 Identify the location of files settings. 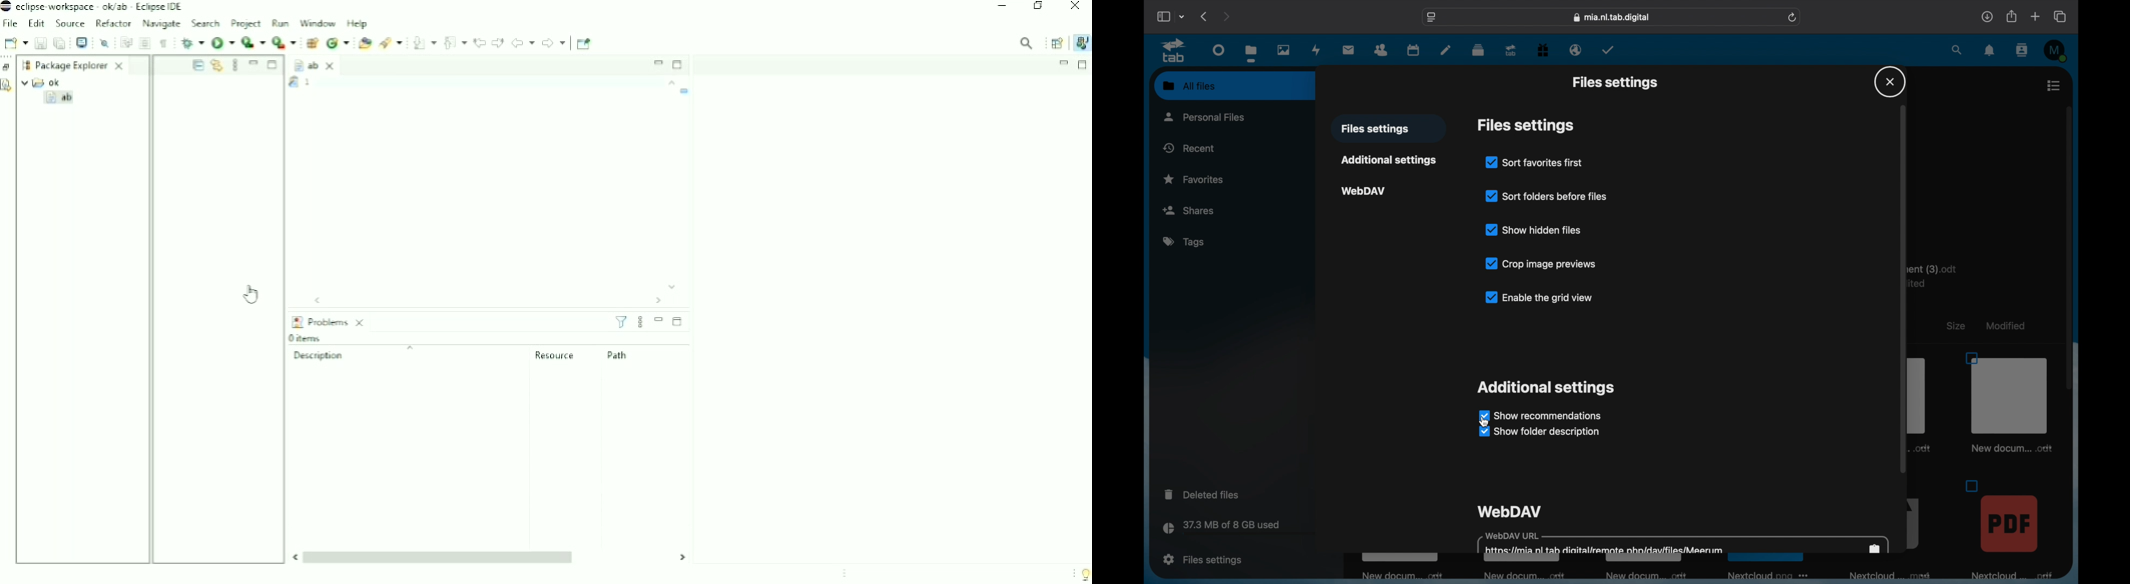
(1202, 559).